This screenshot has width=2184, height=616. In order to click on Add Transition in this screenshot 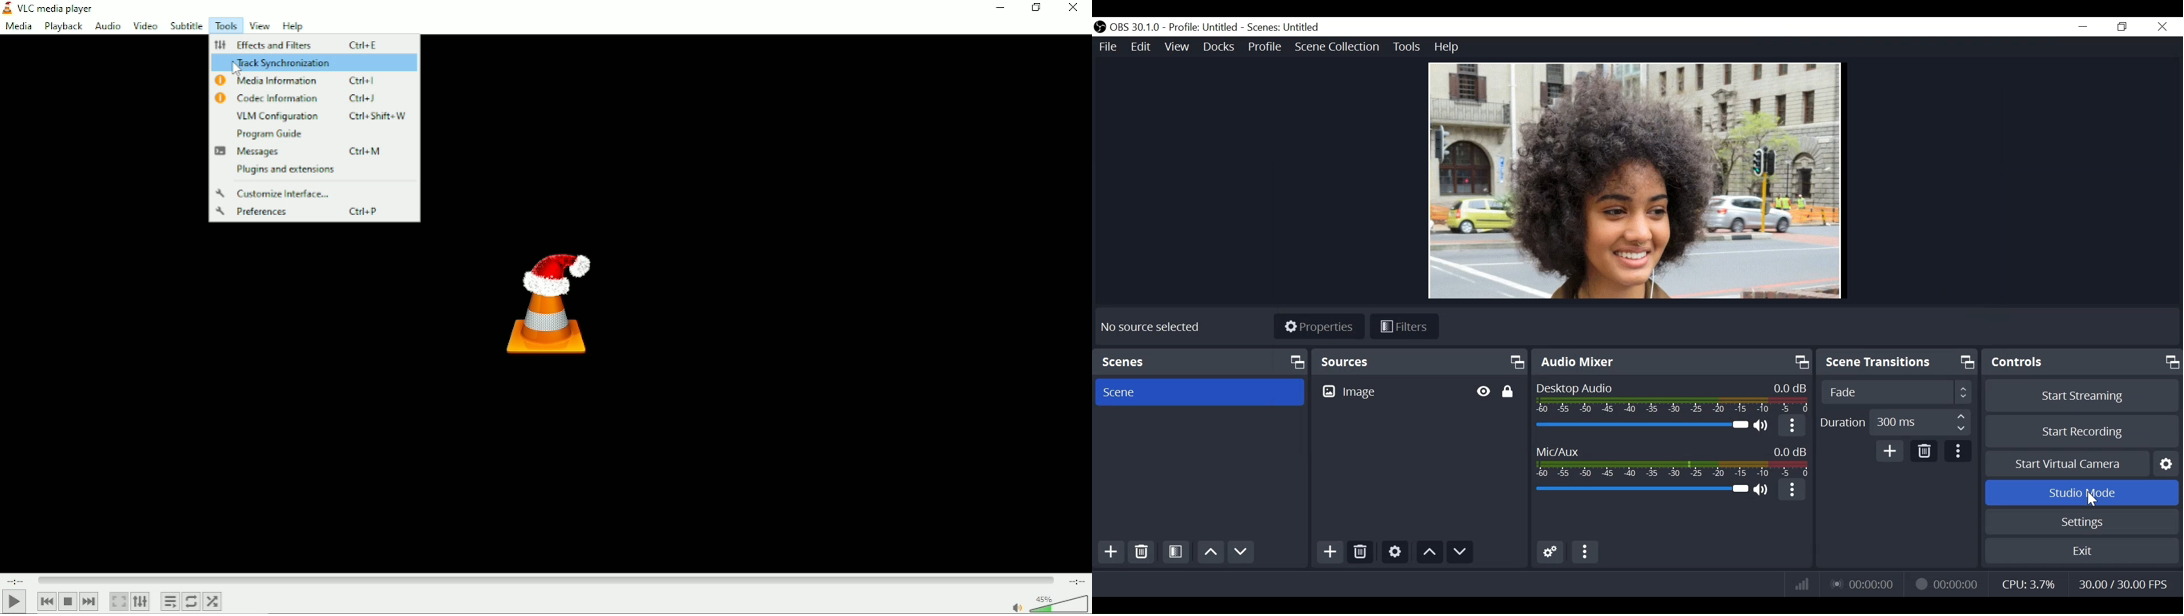, I will do `click(1891, 452)`.